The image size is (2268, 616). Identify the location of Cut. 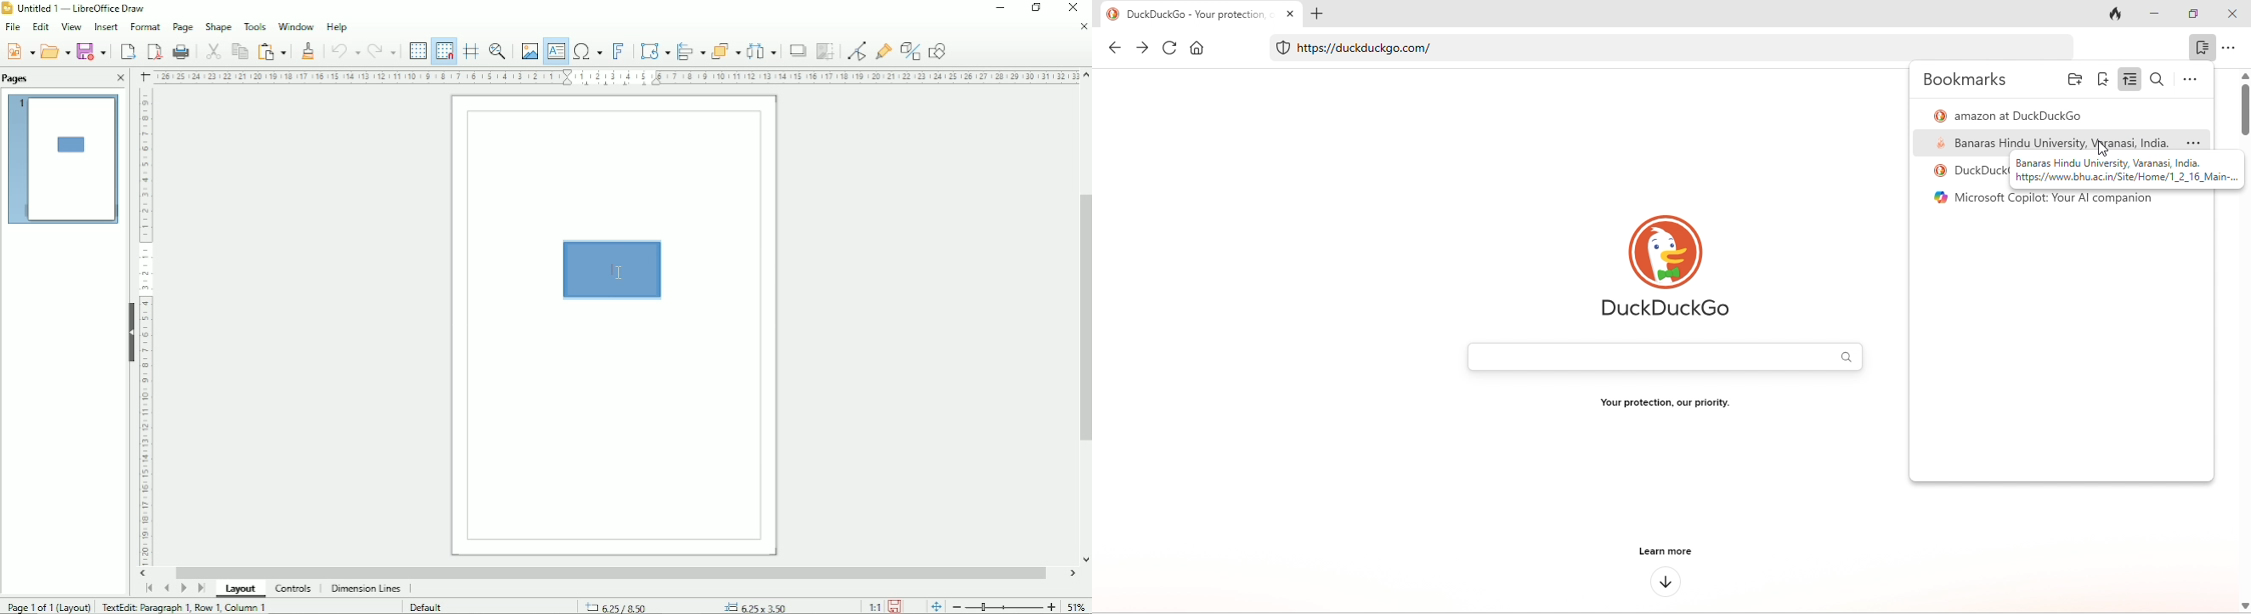
(212, 50).